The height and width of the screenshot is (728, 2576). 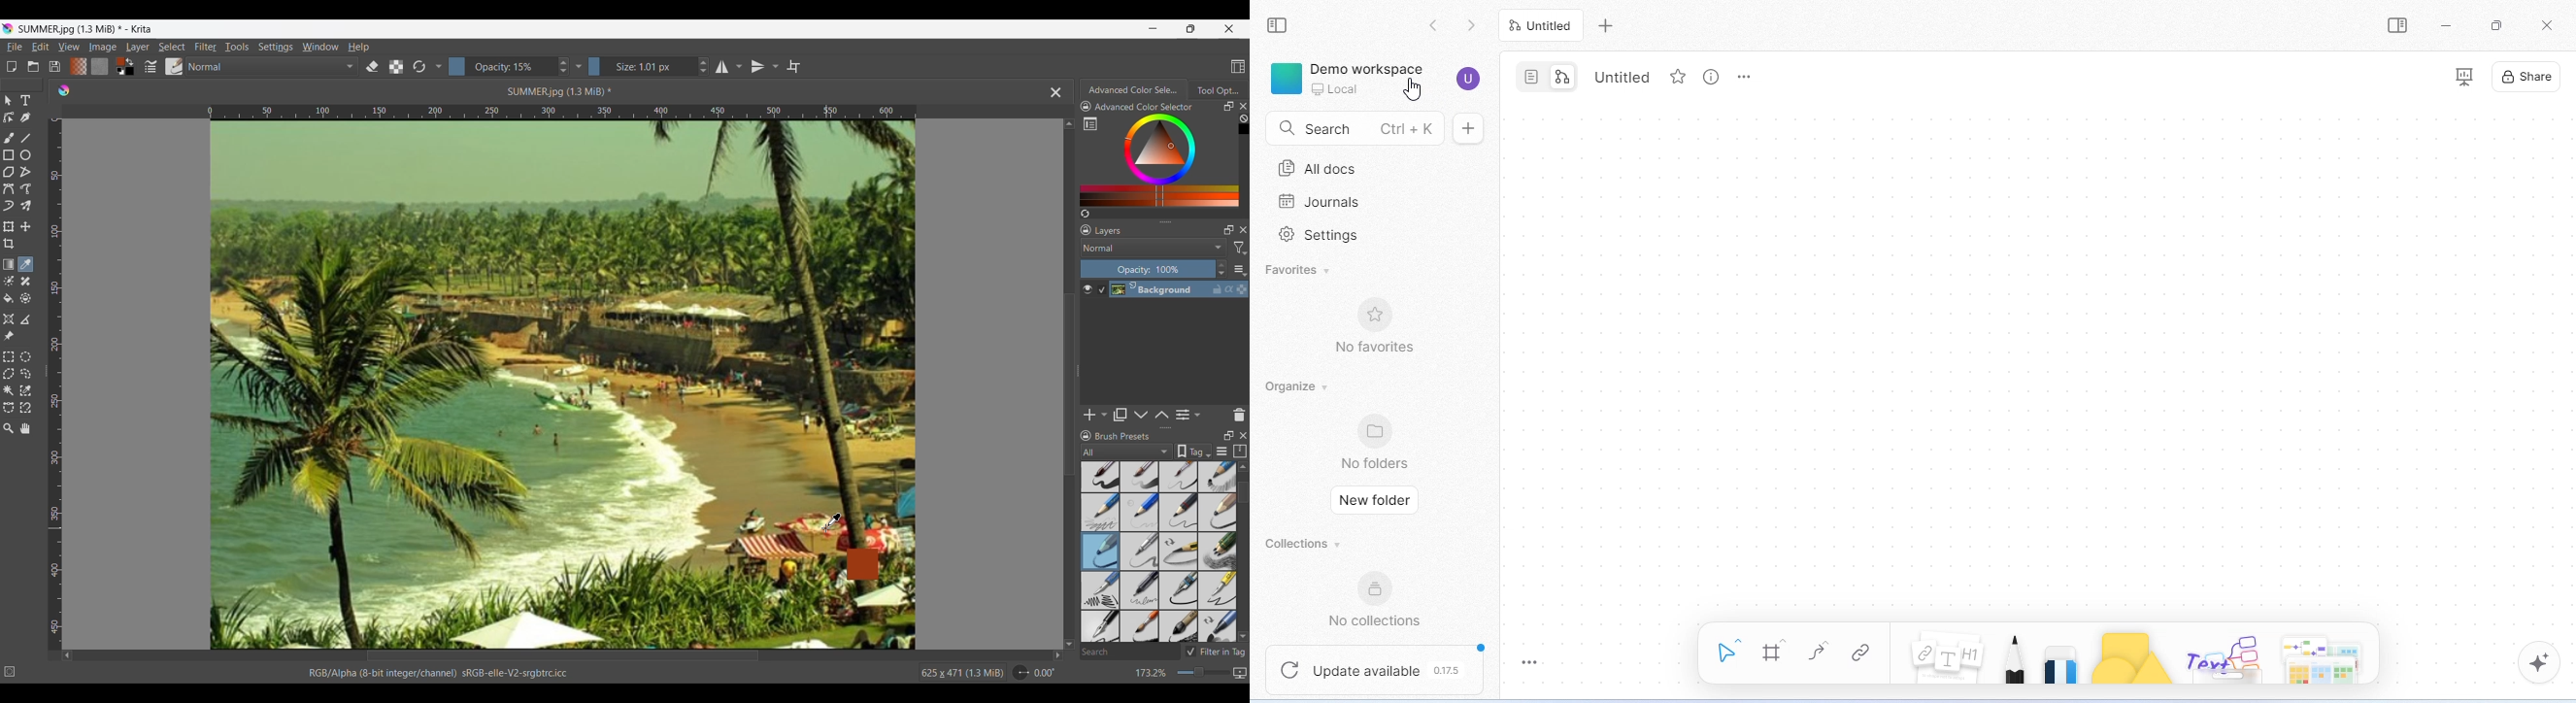 What do you see at coordinates (1240, 451) in the screenshot?
I see `Storage resources` at bounding box center [1240, 451].